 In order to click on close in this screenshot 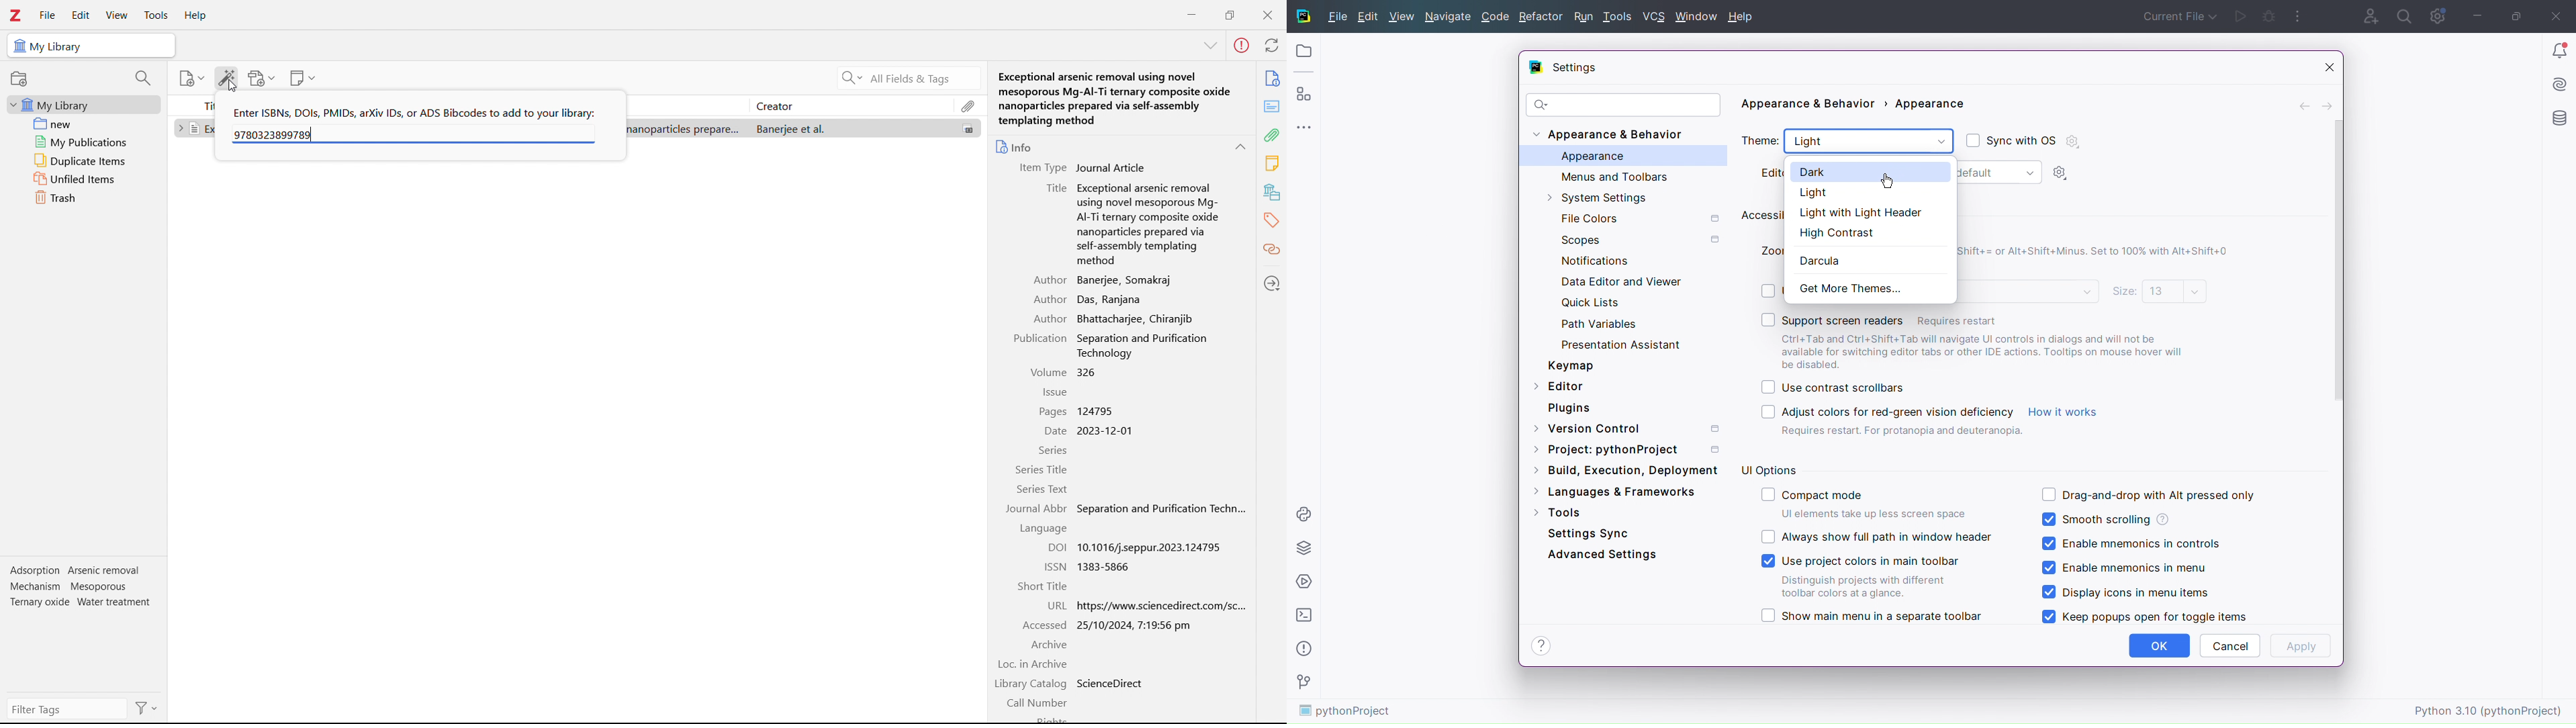, I will do `click(1267, 15)`.